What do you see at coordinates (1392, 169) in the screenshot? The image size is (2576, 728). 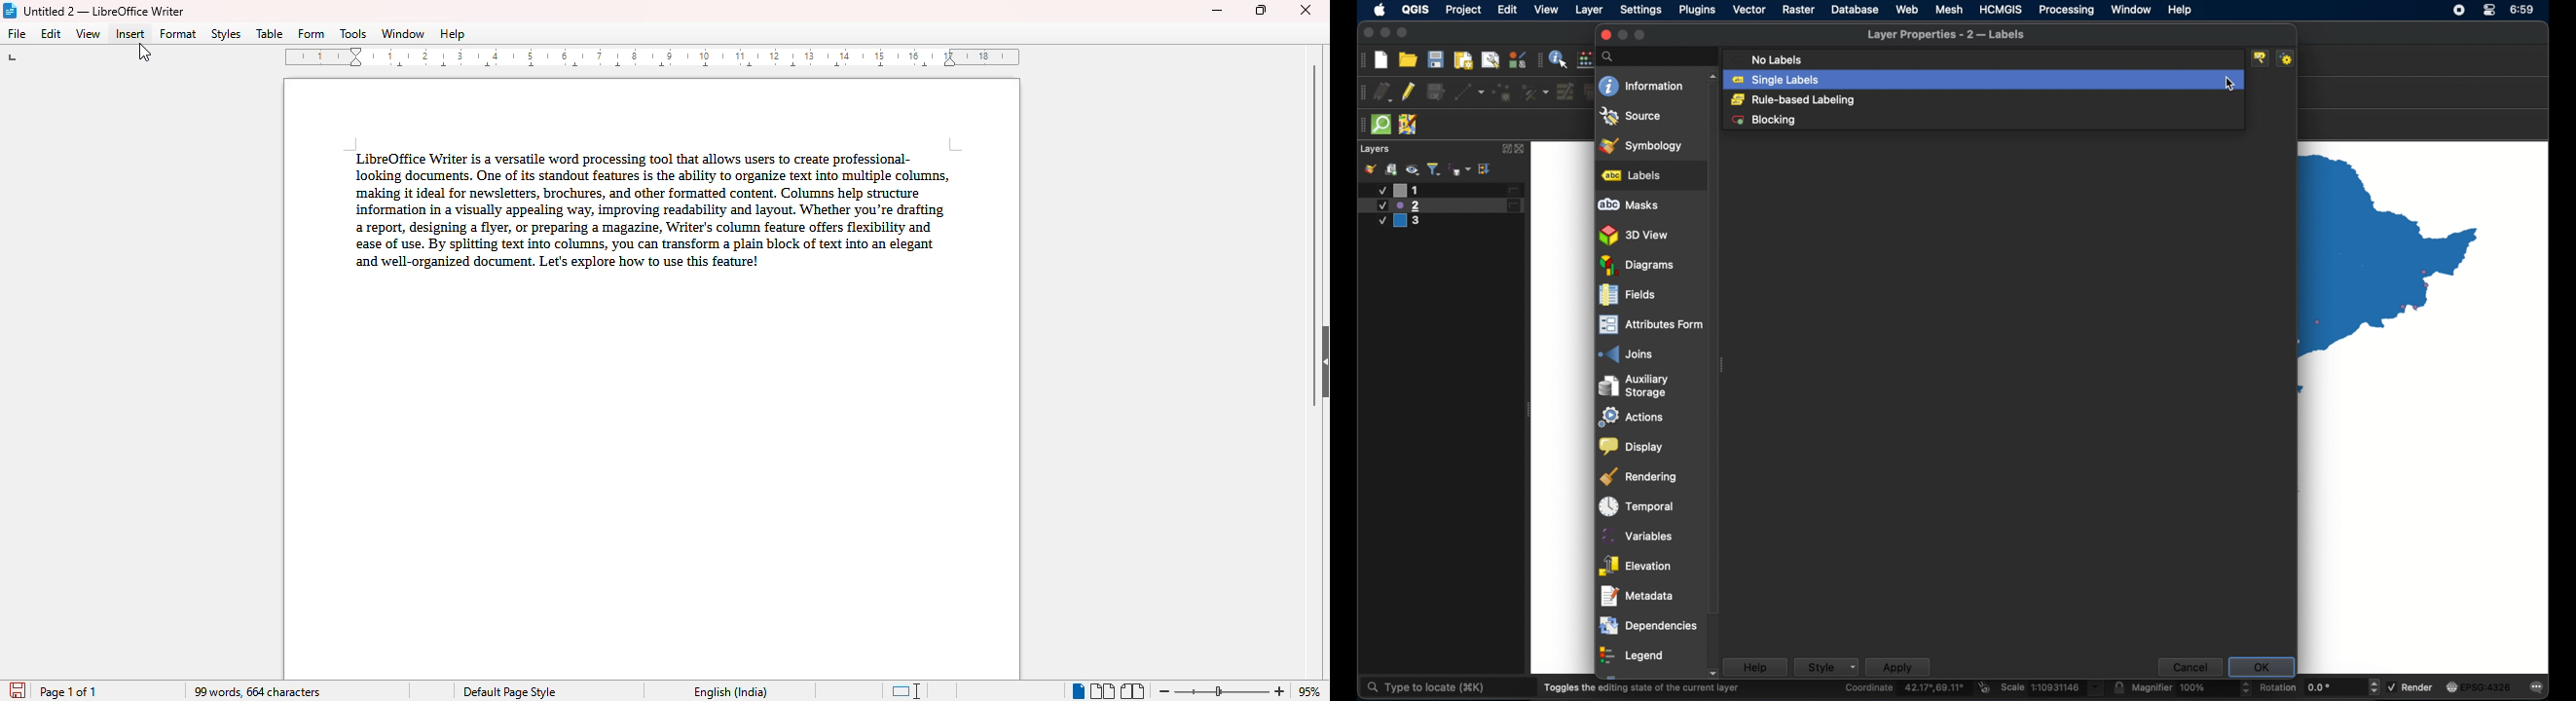 I see `add group` at bounding box center [1392, 169].